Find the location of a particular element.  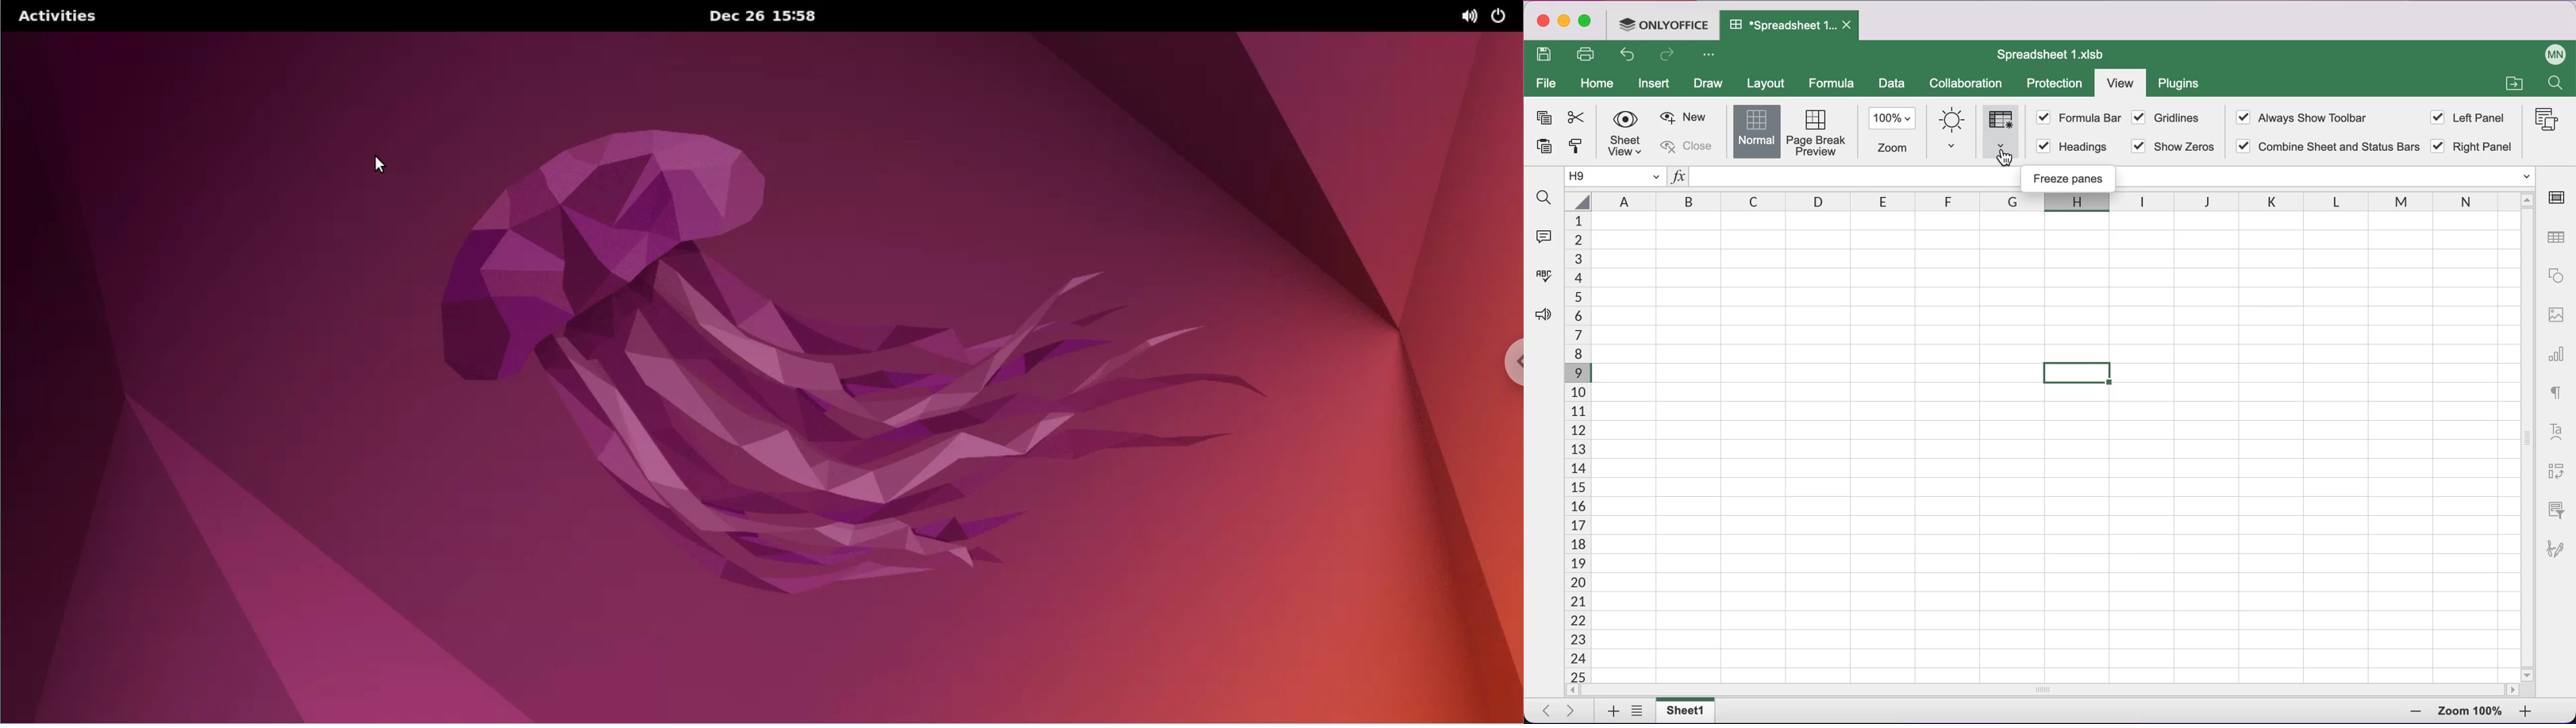

horizontal slider is located at coordinates (2047, 691).